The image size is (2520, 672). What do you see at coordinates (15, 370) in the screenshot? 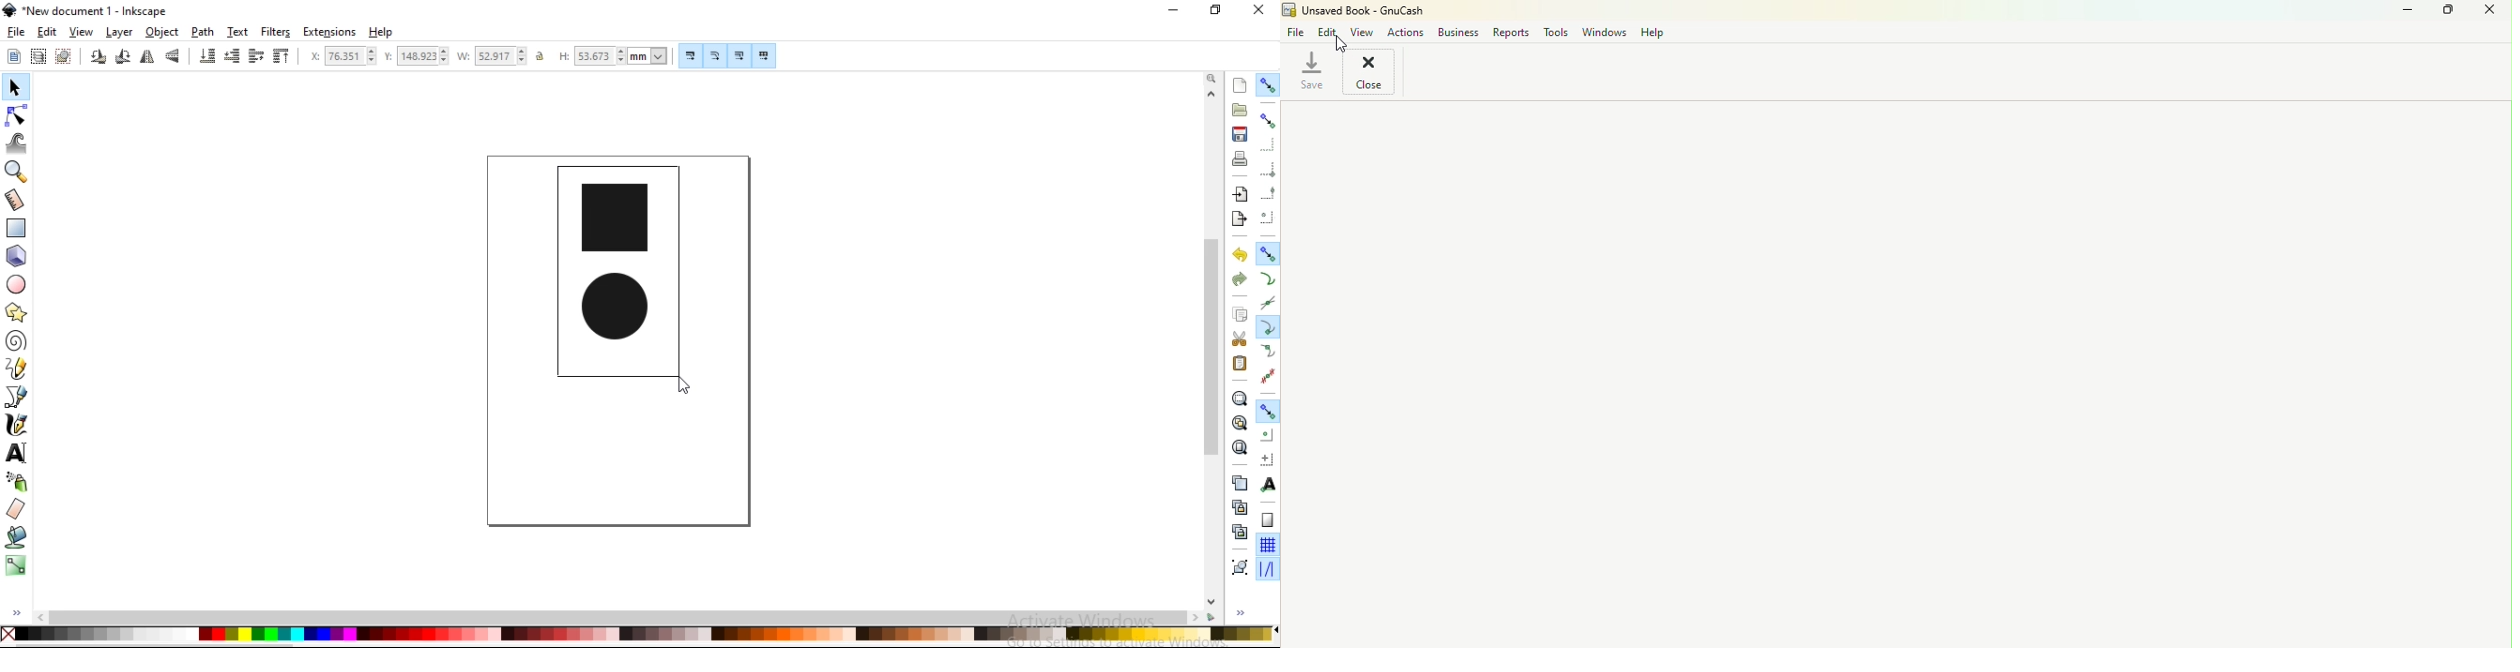
I see `draw freehand lines` at bounding box center [15, 370].